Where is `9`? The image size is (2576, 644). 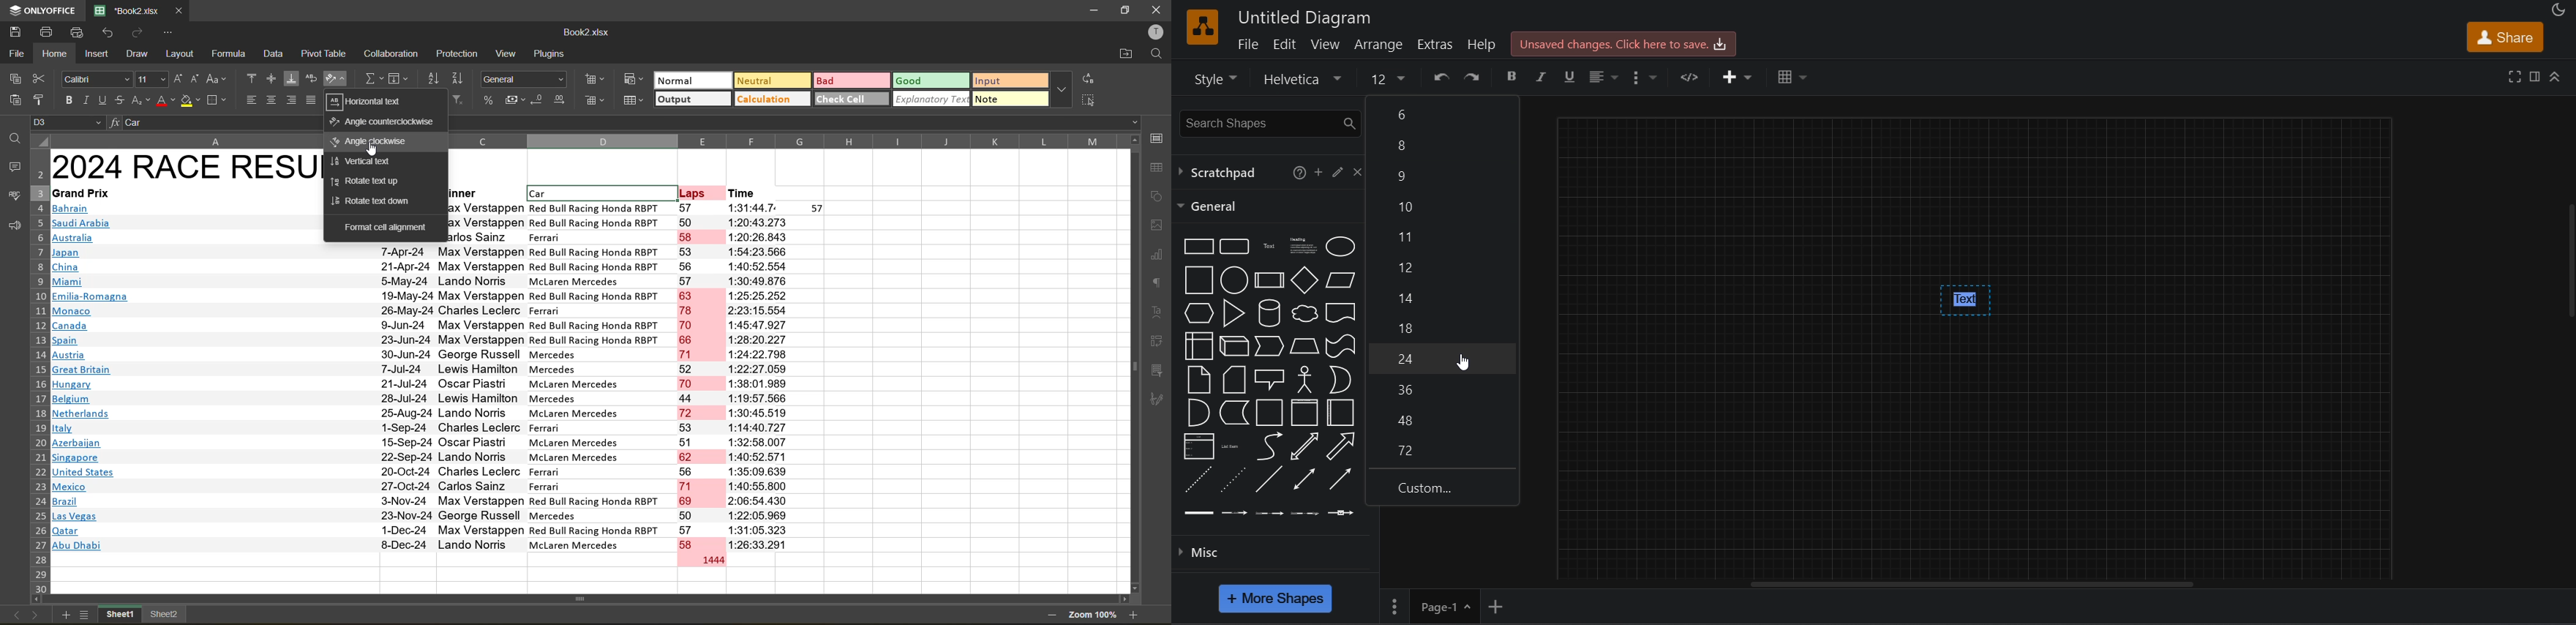 9 is located at coordinates (1444, 177).